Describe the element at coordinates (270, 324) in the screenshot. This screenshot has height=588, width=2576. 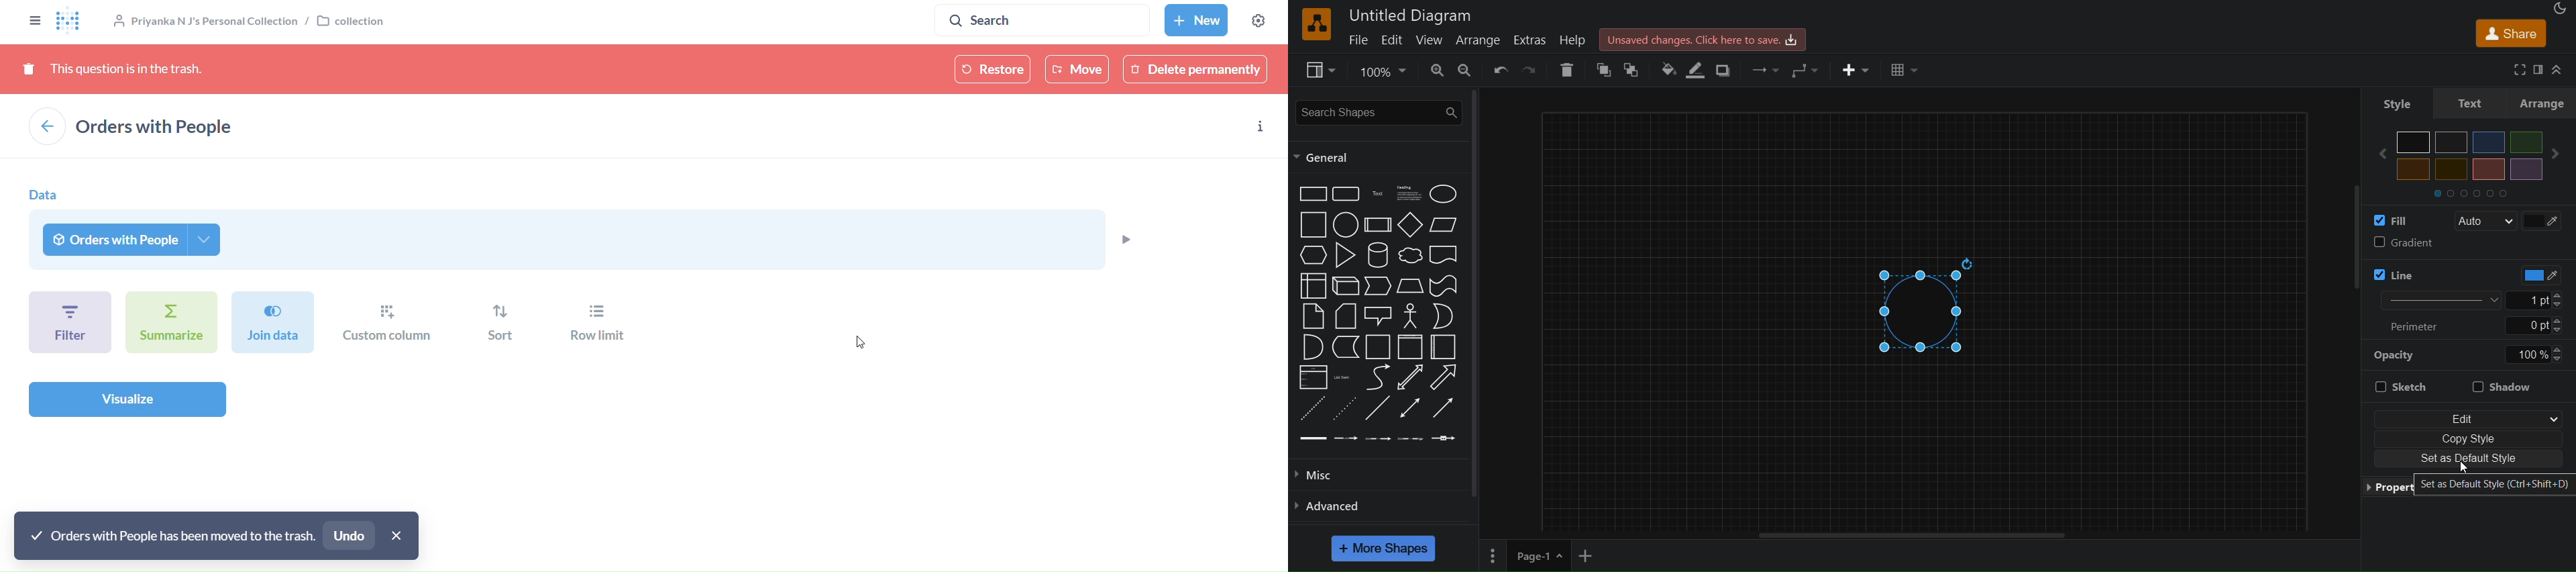
I see `join dat` at that location.